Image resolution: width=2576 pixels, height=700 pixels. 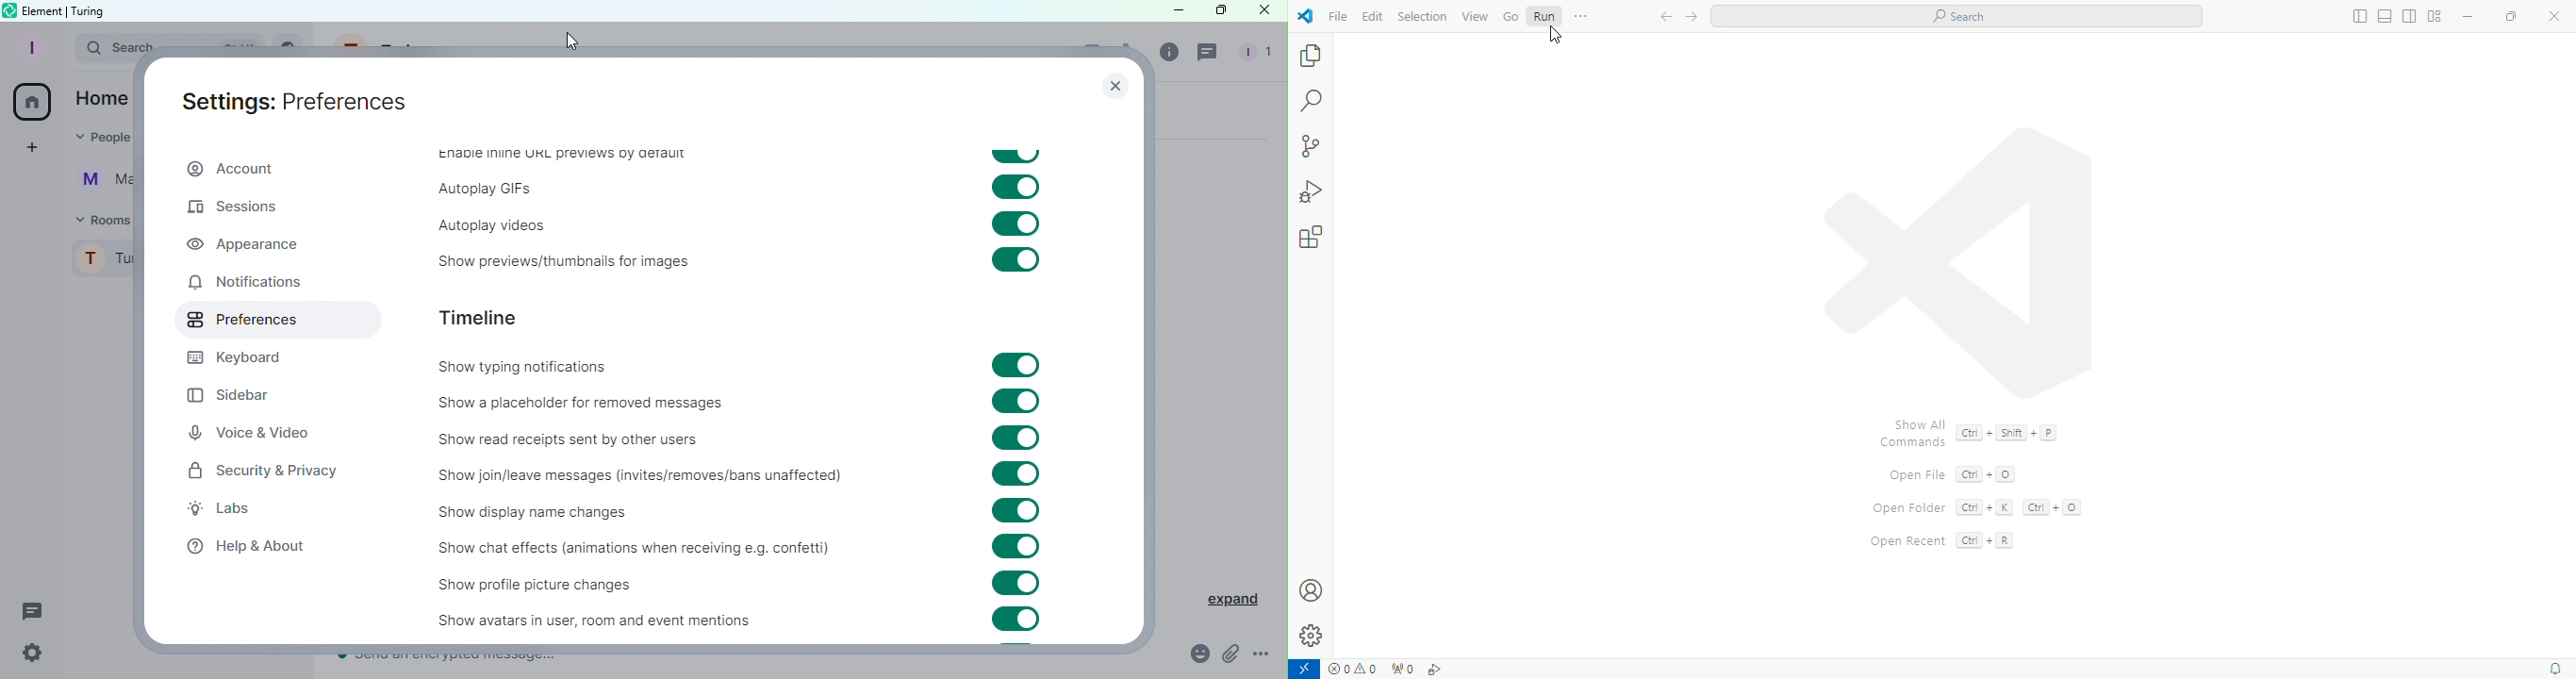 I want to click on minimize, so click(x=2468, y=16).